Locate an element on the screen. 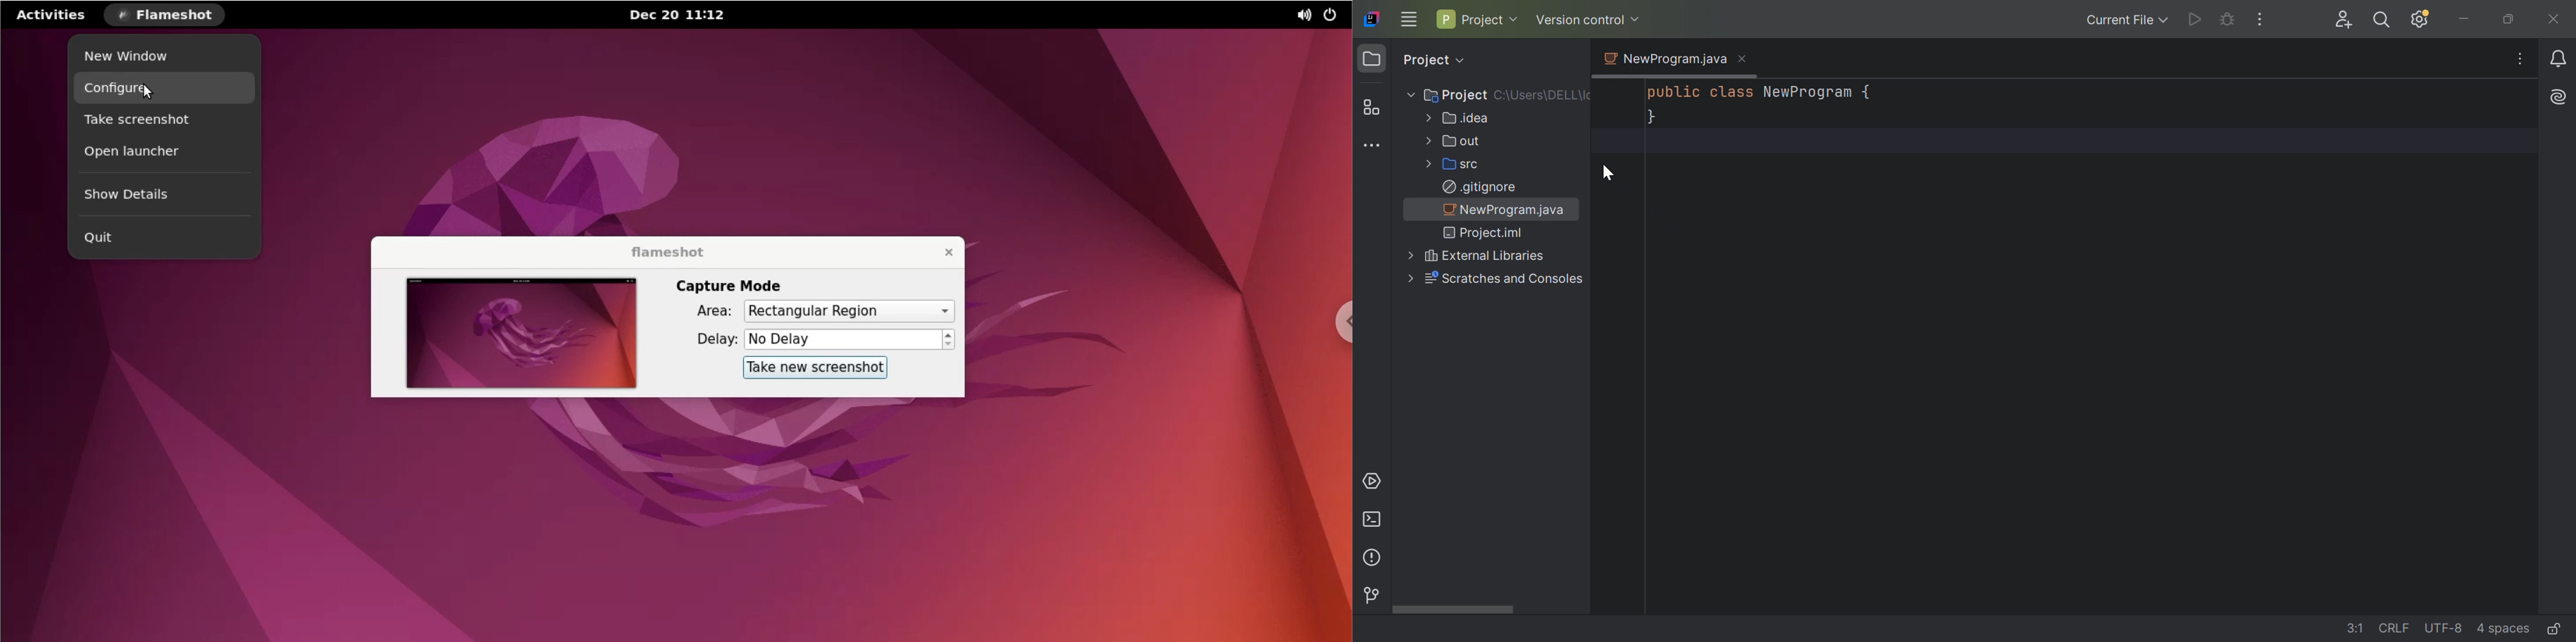 The image size is (2576, 644). Drop Down is located at coordinates (1409, 254).